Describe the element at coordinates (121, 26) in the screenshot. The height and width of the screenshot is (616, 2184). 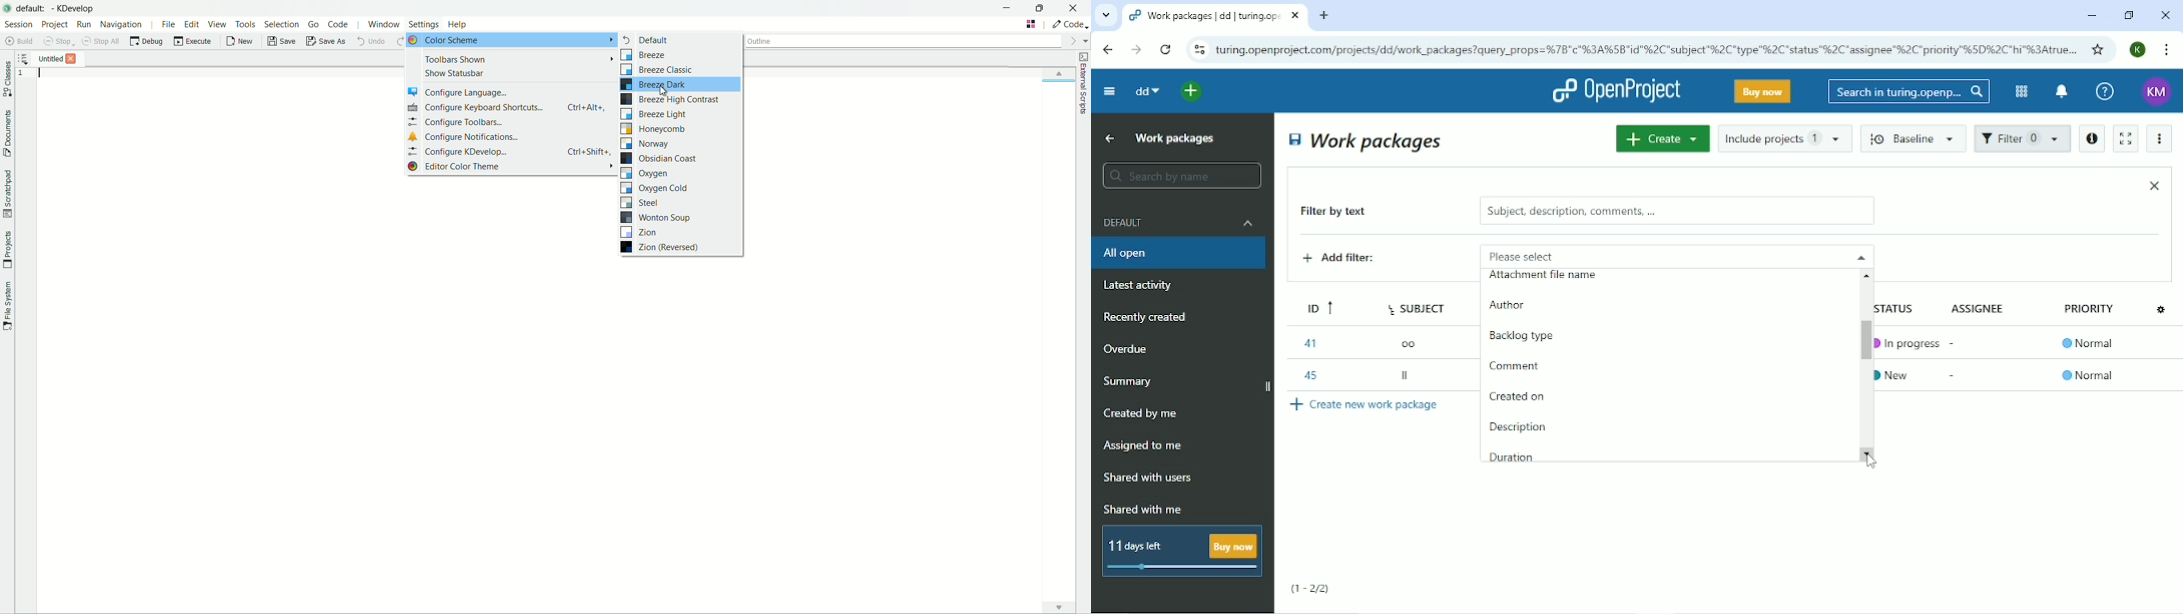
I see `navigation` at that location.